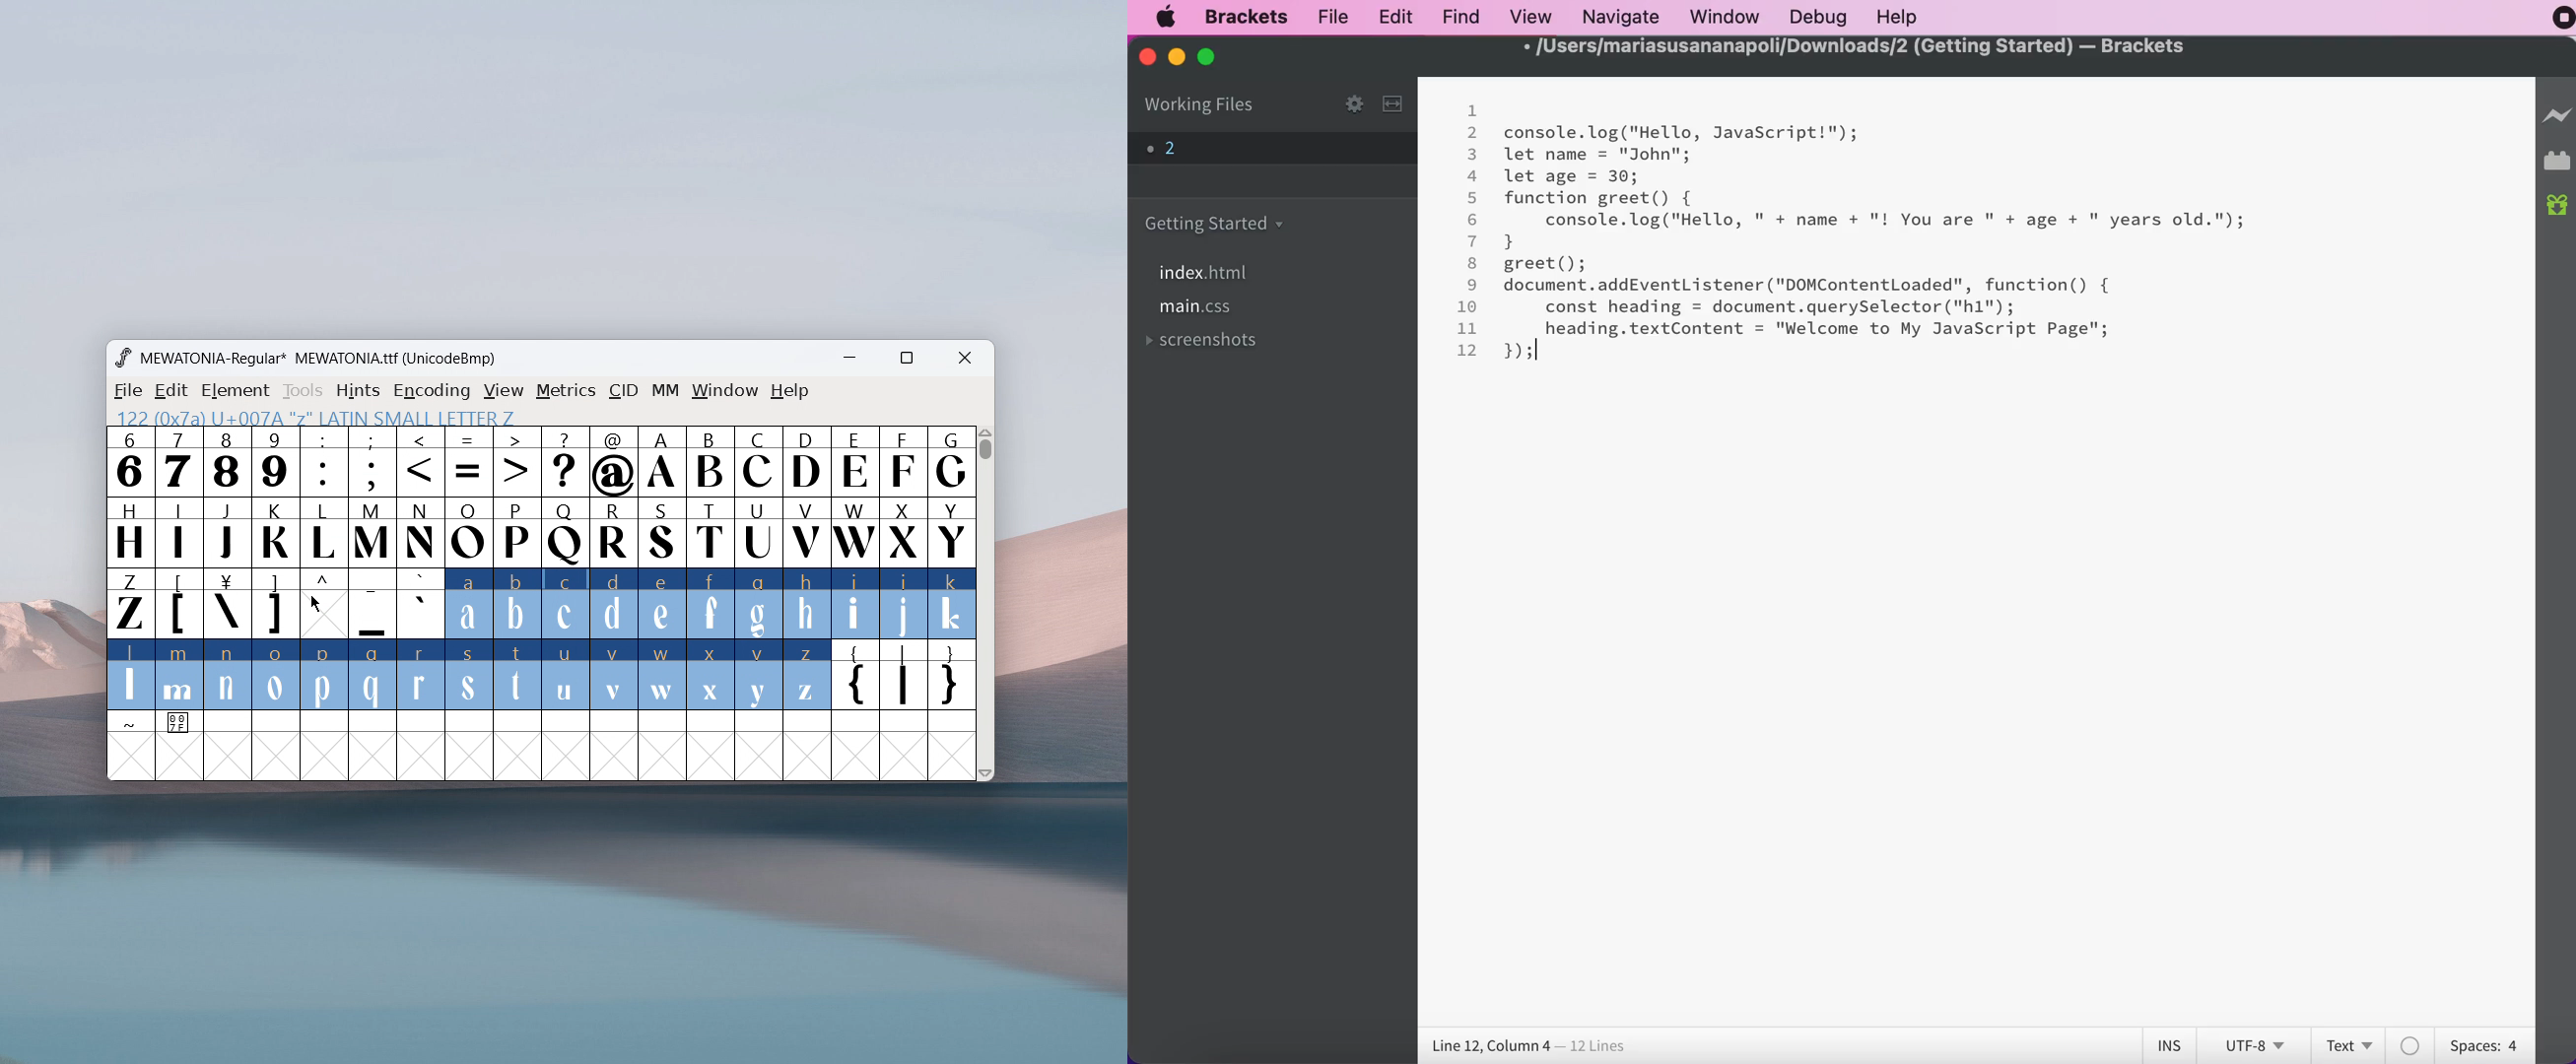 The height and width of the screenshot is (1064, 2576). What do you see at coordinates (2557, 115) in the screenshot?
I see `live preview` at bounding box center [2557, 115].